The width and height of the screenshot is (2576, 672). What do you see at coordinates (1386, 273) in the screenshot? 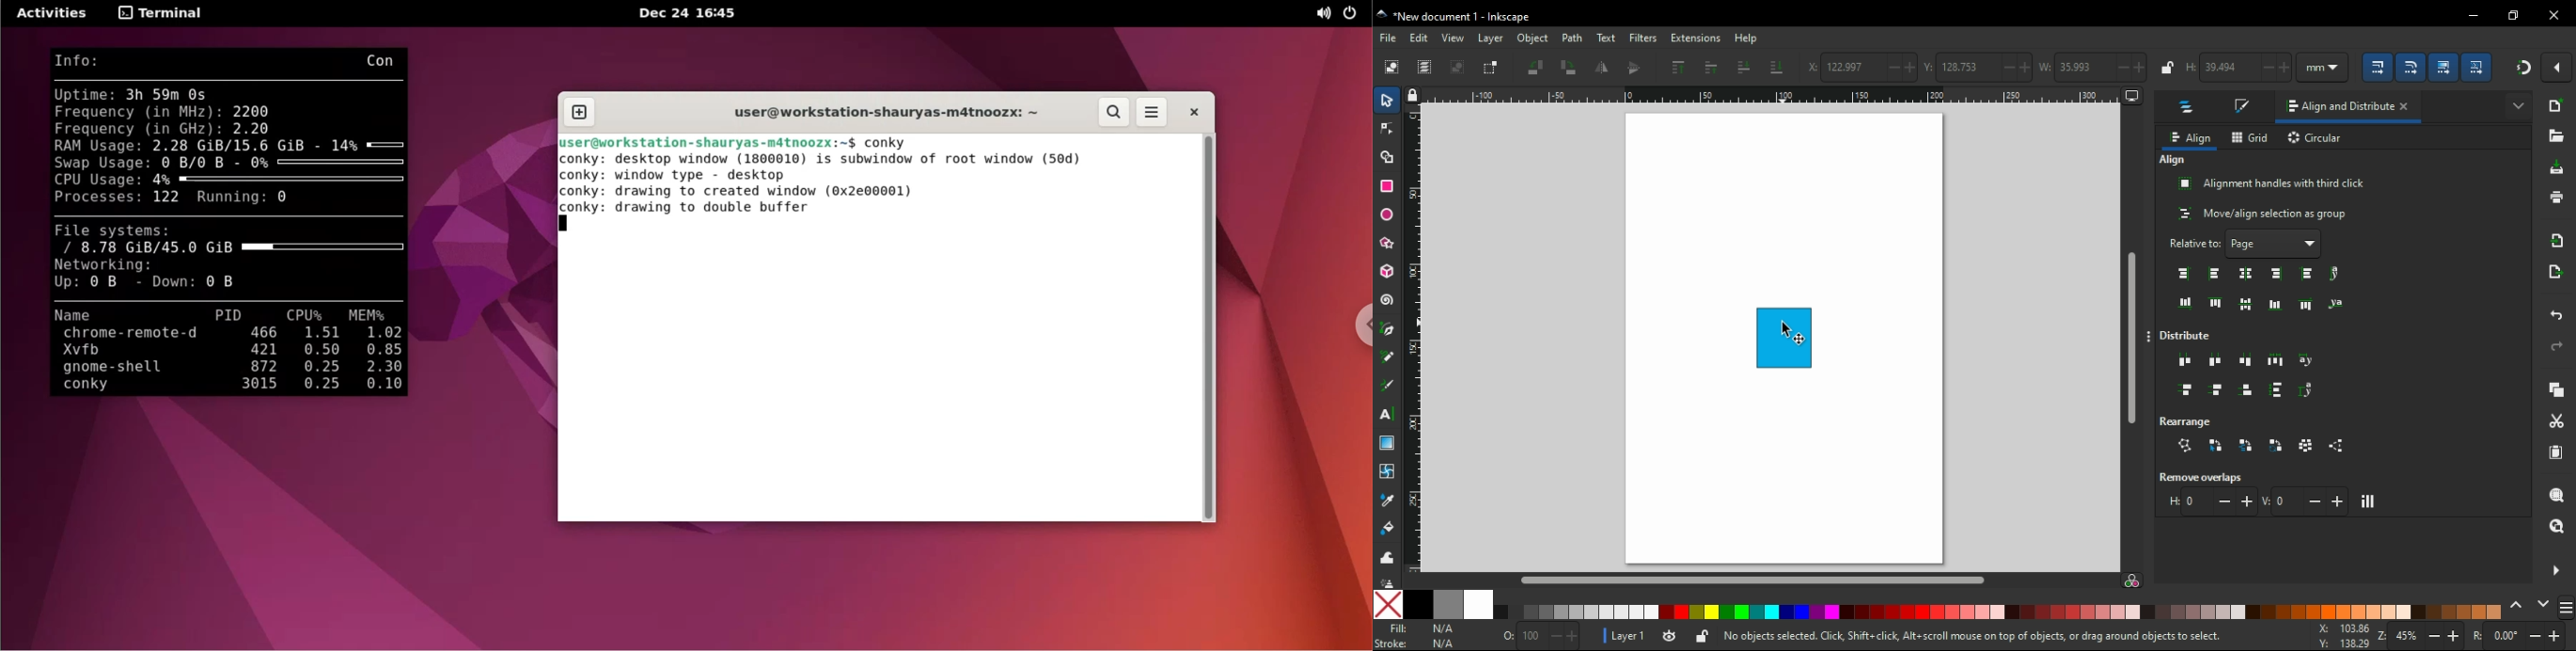
I see `3D box tool` at bounding box center [1386, 273].